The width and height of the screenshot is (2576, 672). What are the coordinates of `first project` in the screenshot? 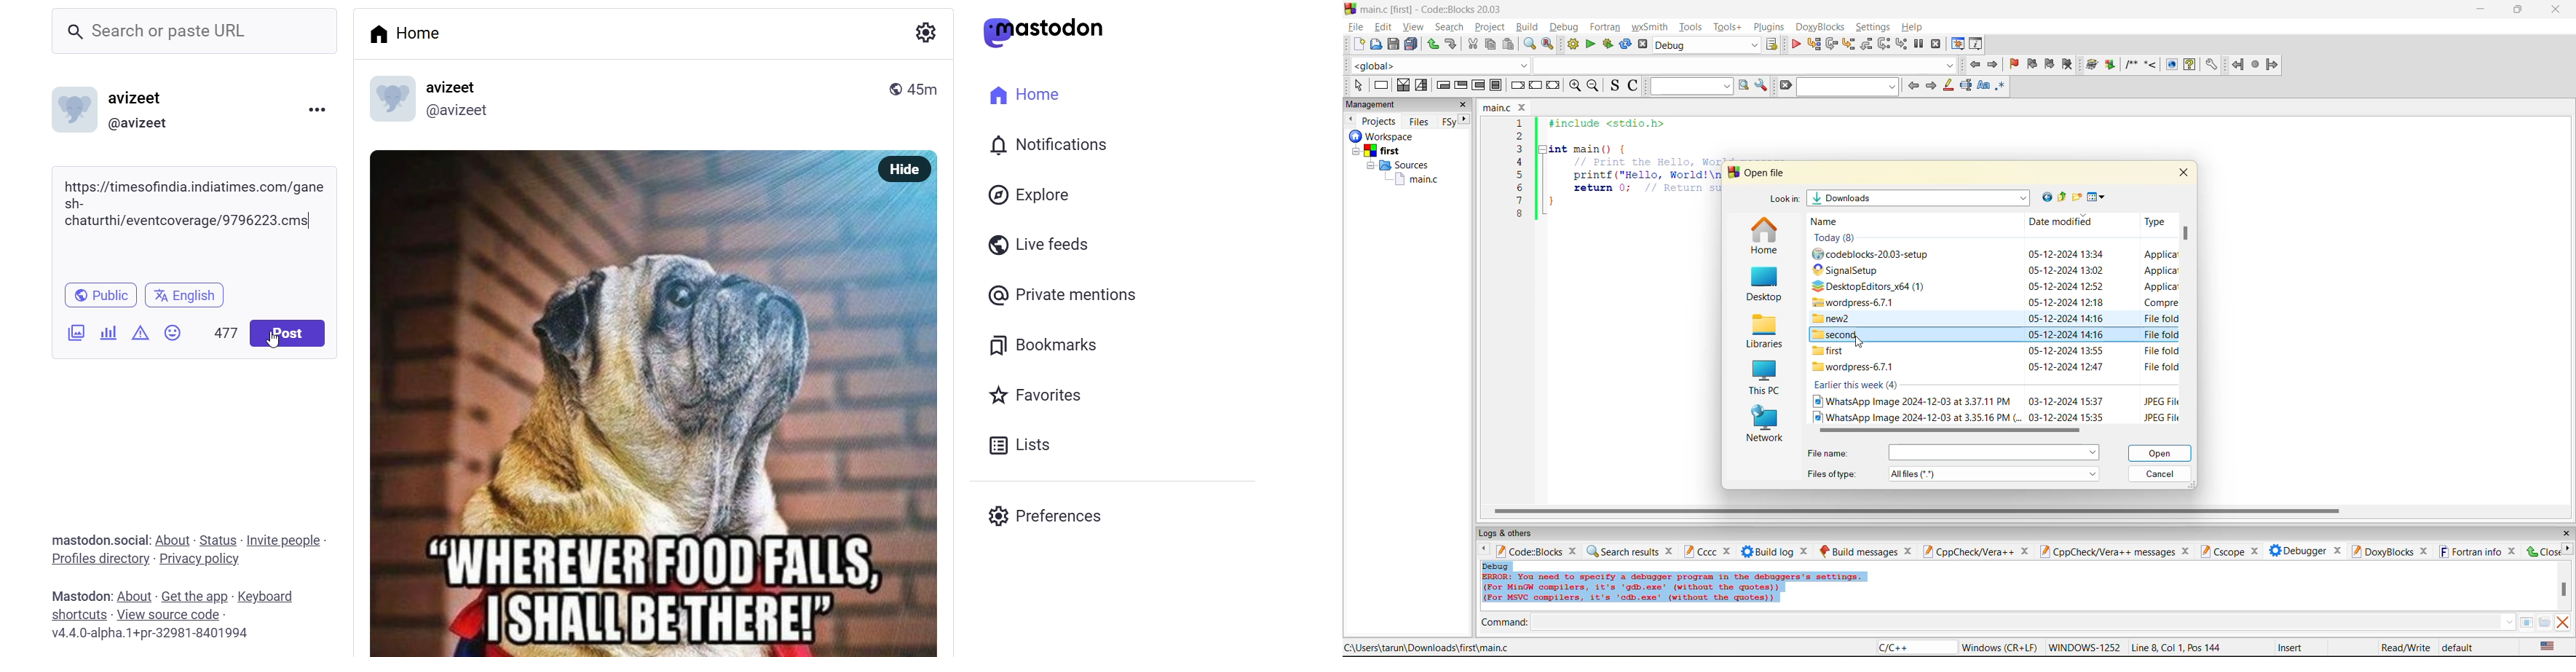 It's located at (1378, 151).